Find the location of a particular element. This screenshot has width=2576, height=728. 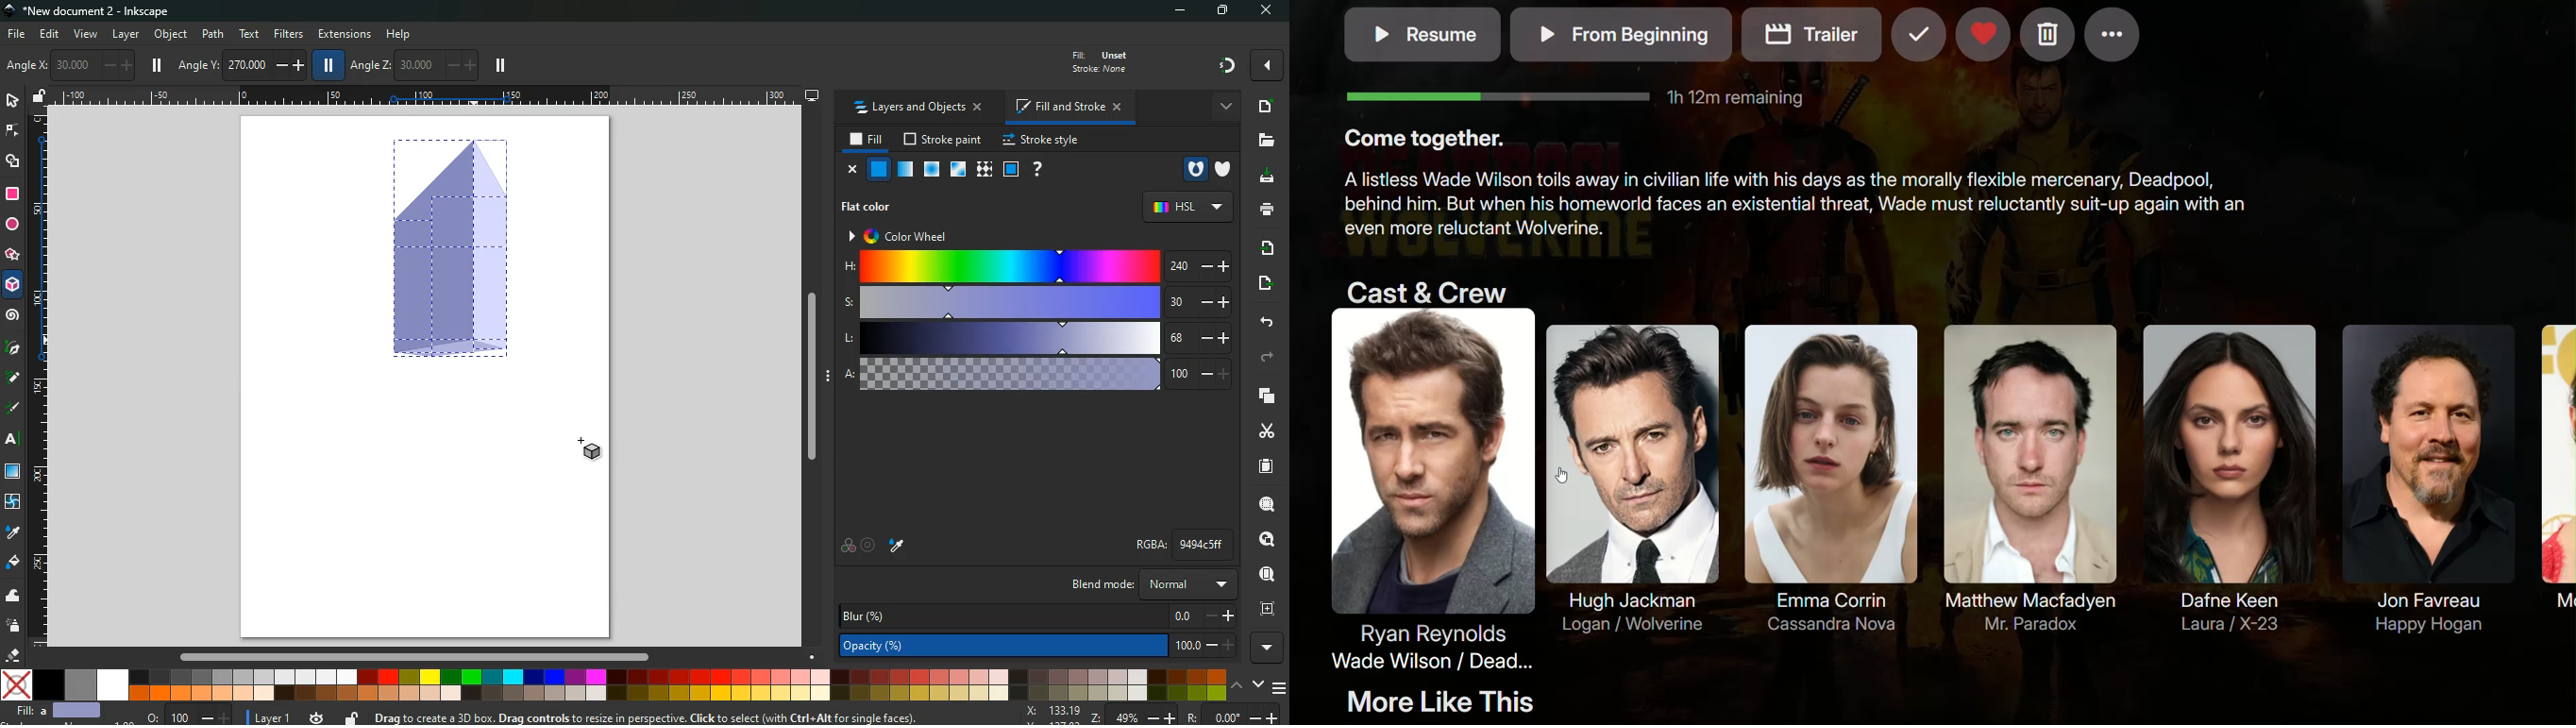

texture is located at coordinates (984, 172).